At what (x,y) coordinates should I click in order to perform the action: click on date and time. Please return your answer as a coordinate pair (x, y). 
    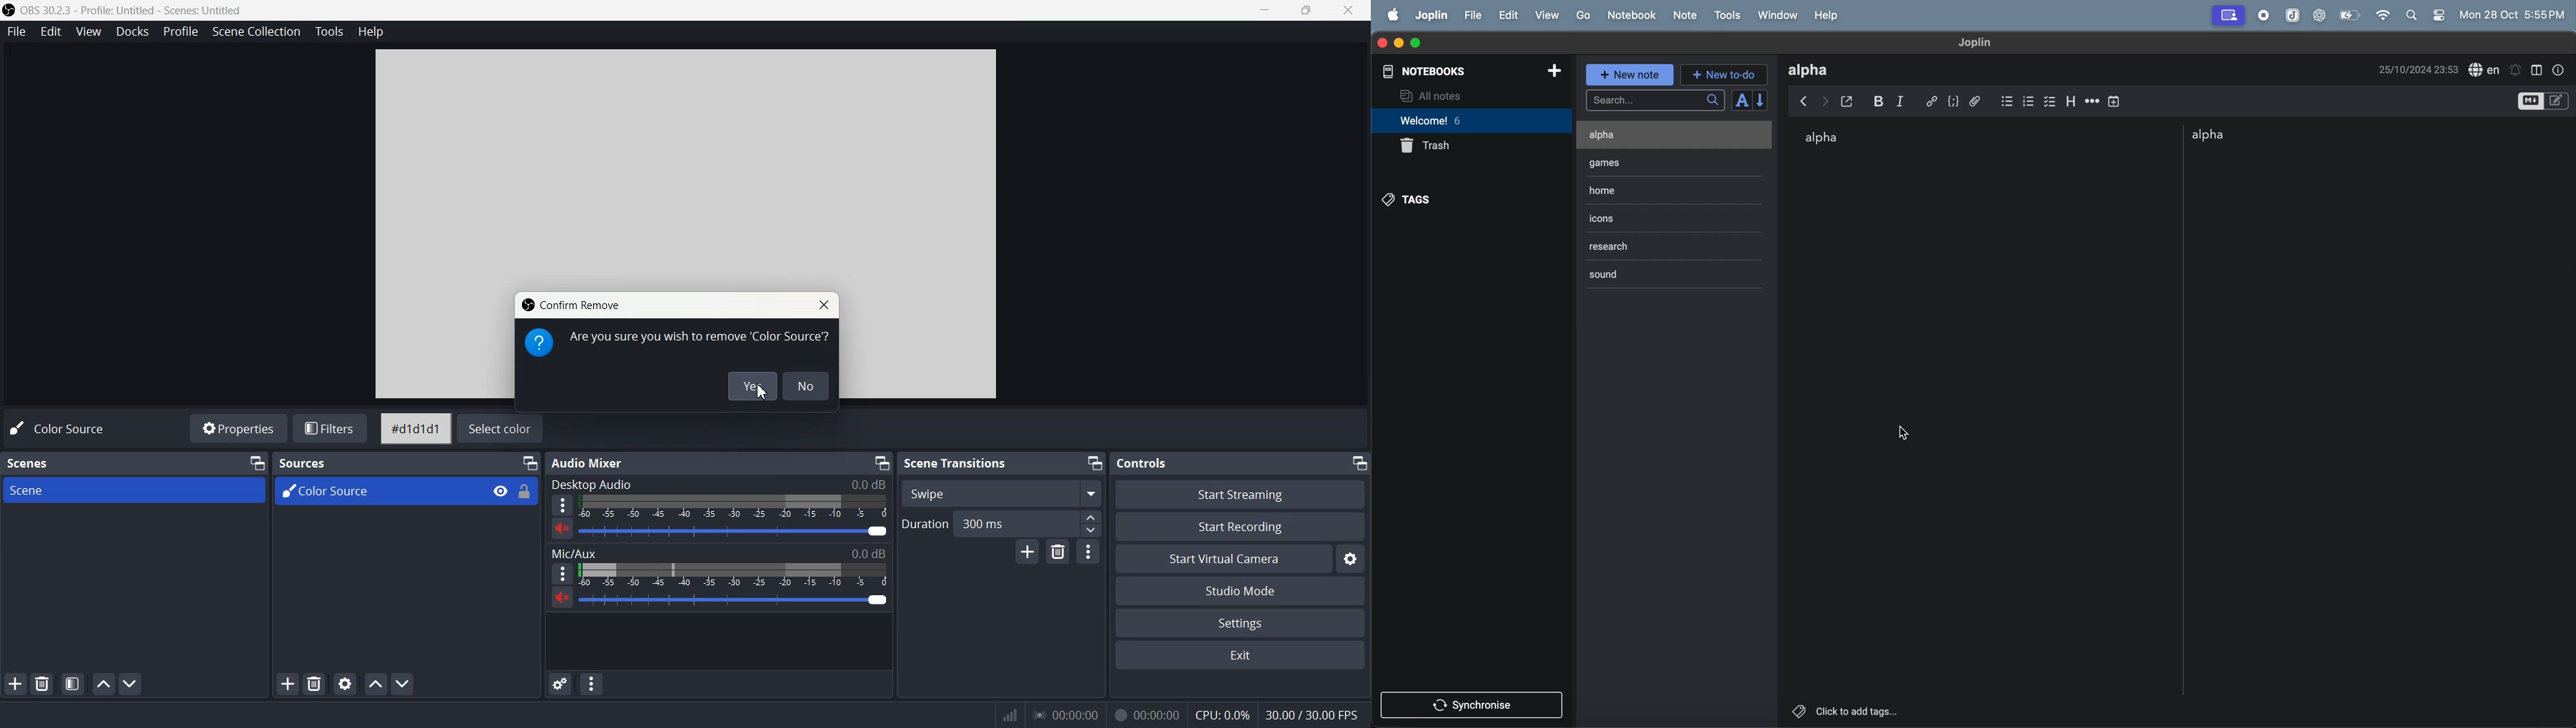
    Looking at the image, I should click on (2419, 69).